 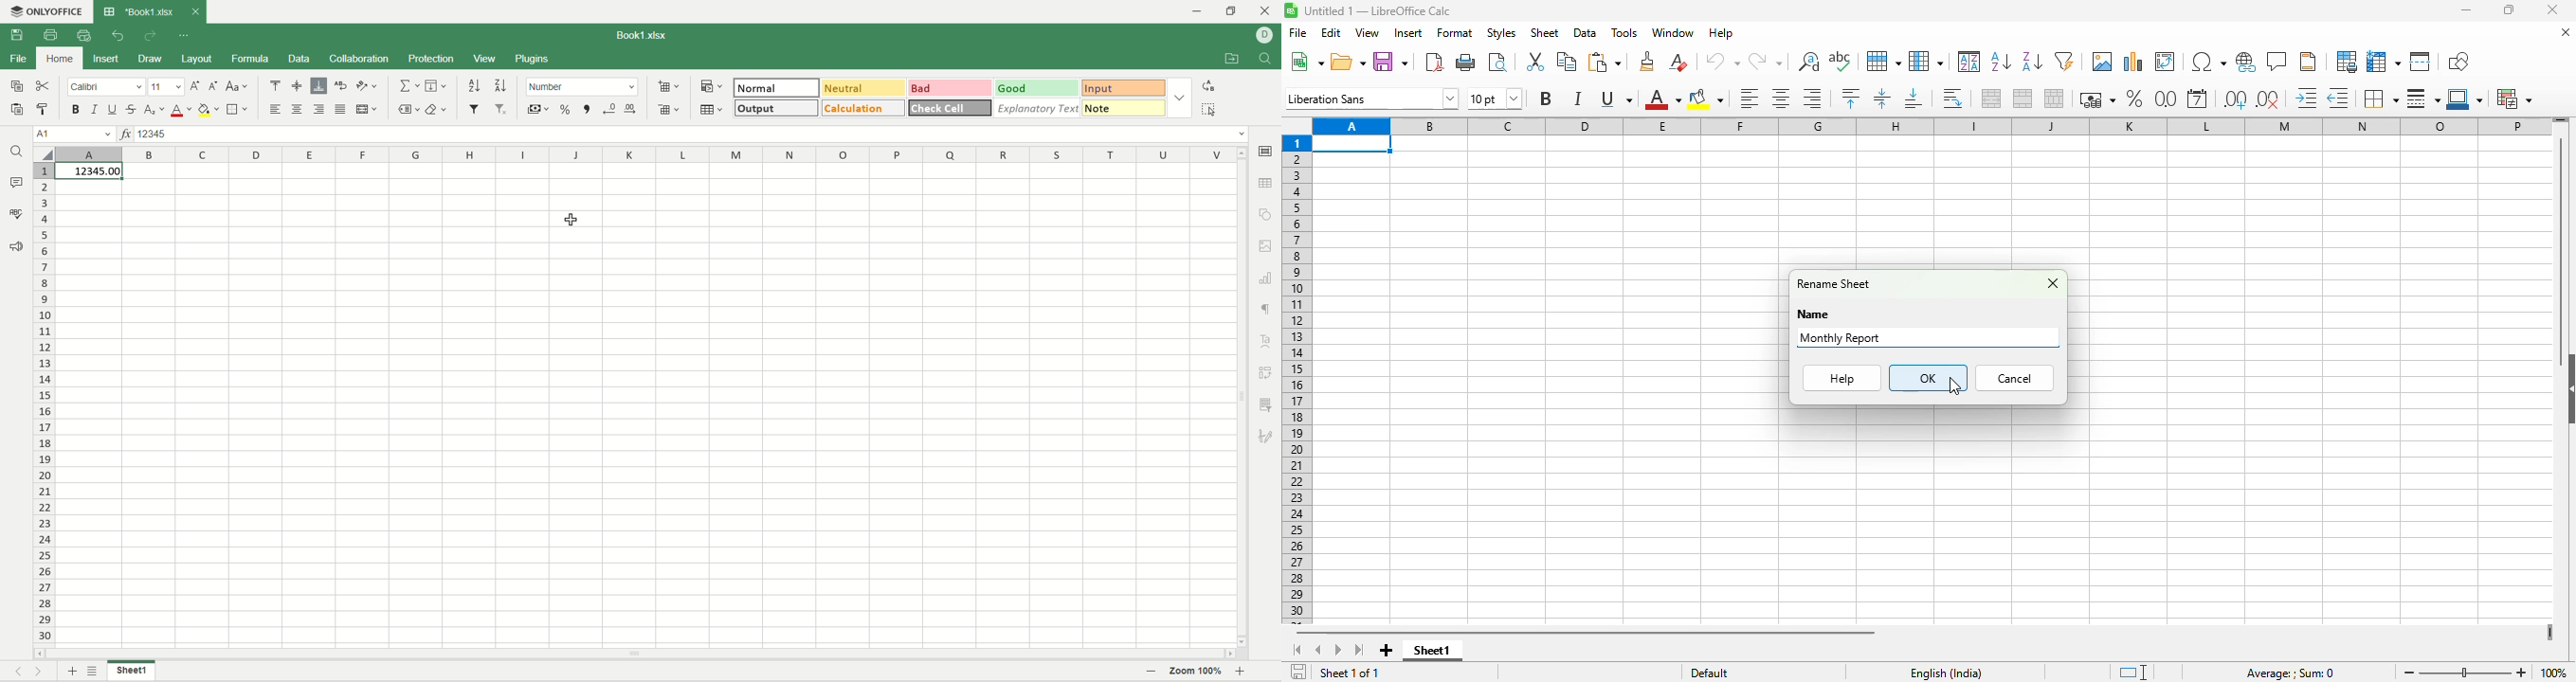 I want to click on align top, so click(x=274, y=86).